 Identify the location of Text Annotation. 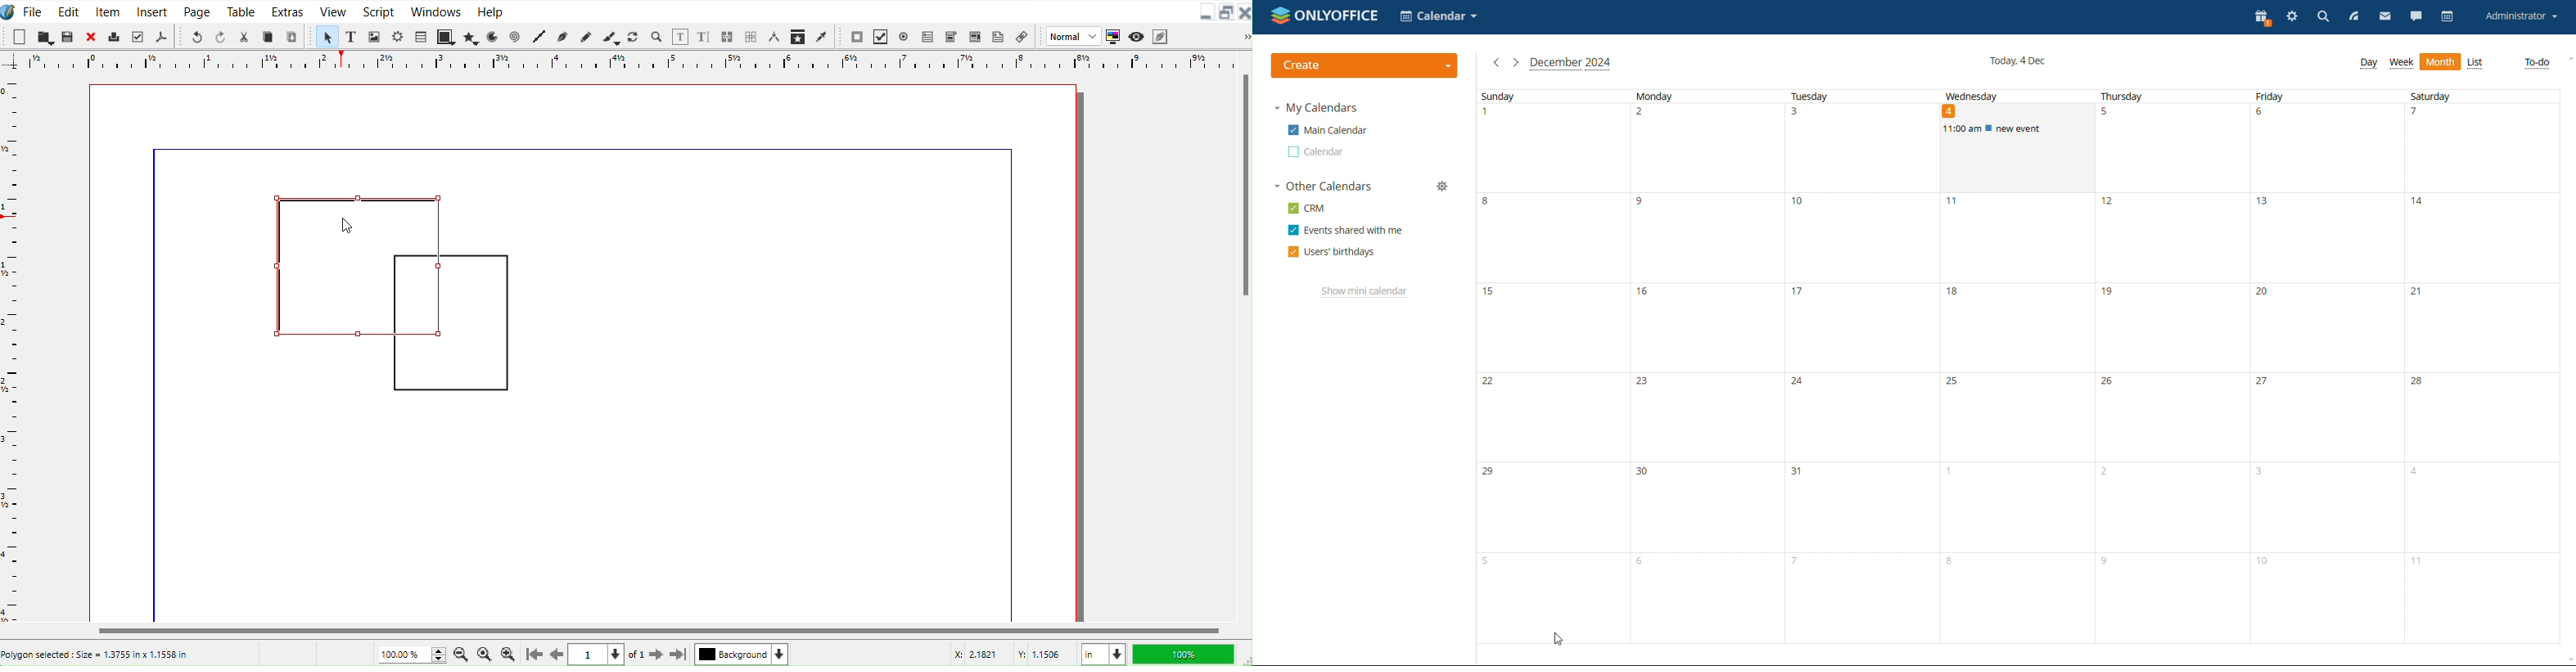
(998, 35).